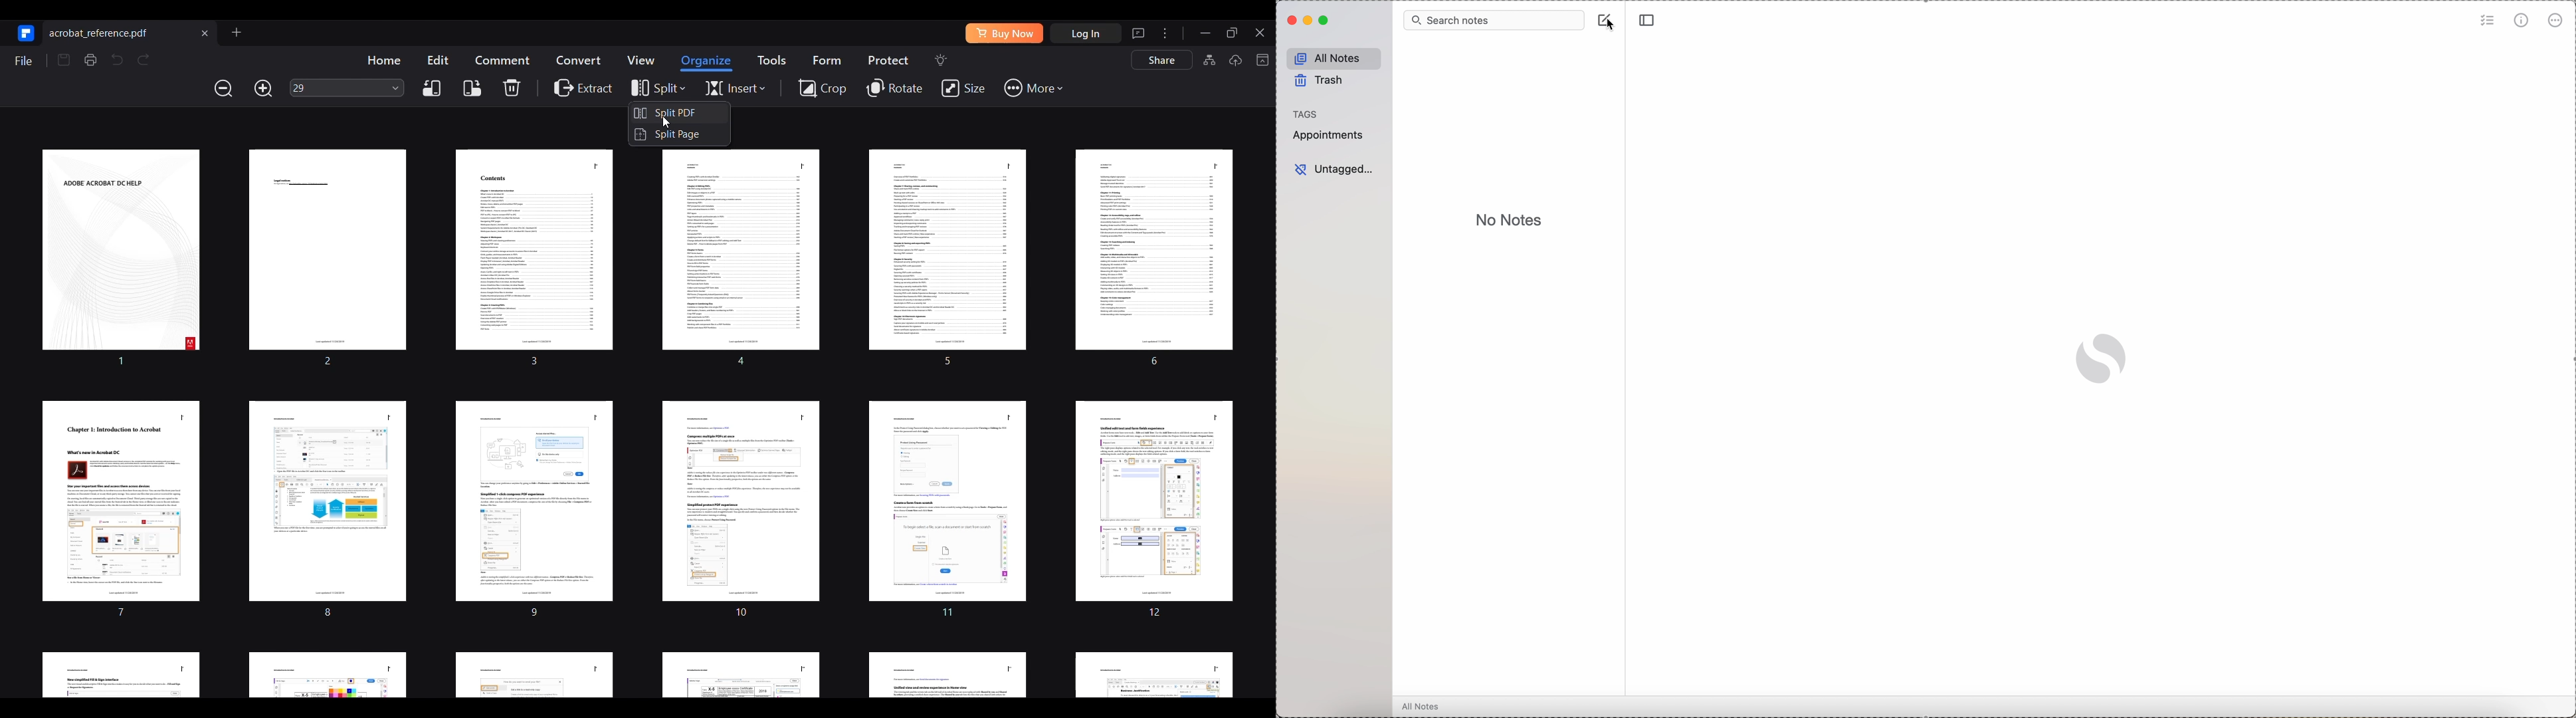 The height and width of the screenshot is (728, 2576). What do you see at coordinates (1508, 221) in the screenshot?
I see `no notes` at bounding box center [1508, 221].